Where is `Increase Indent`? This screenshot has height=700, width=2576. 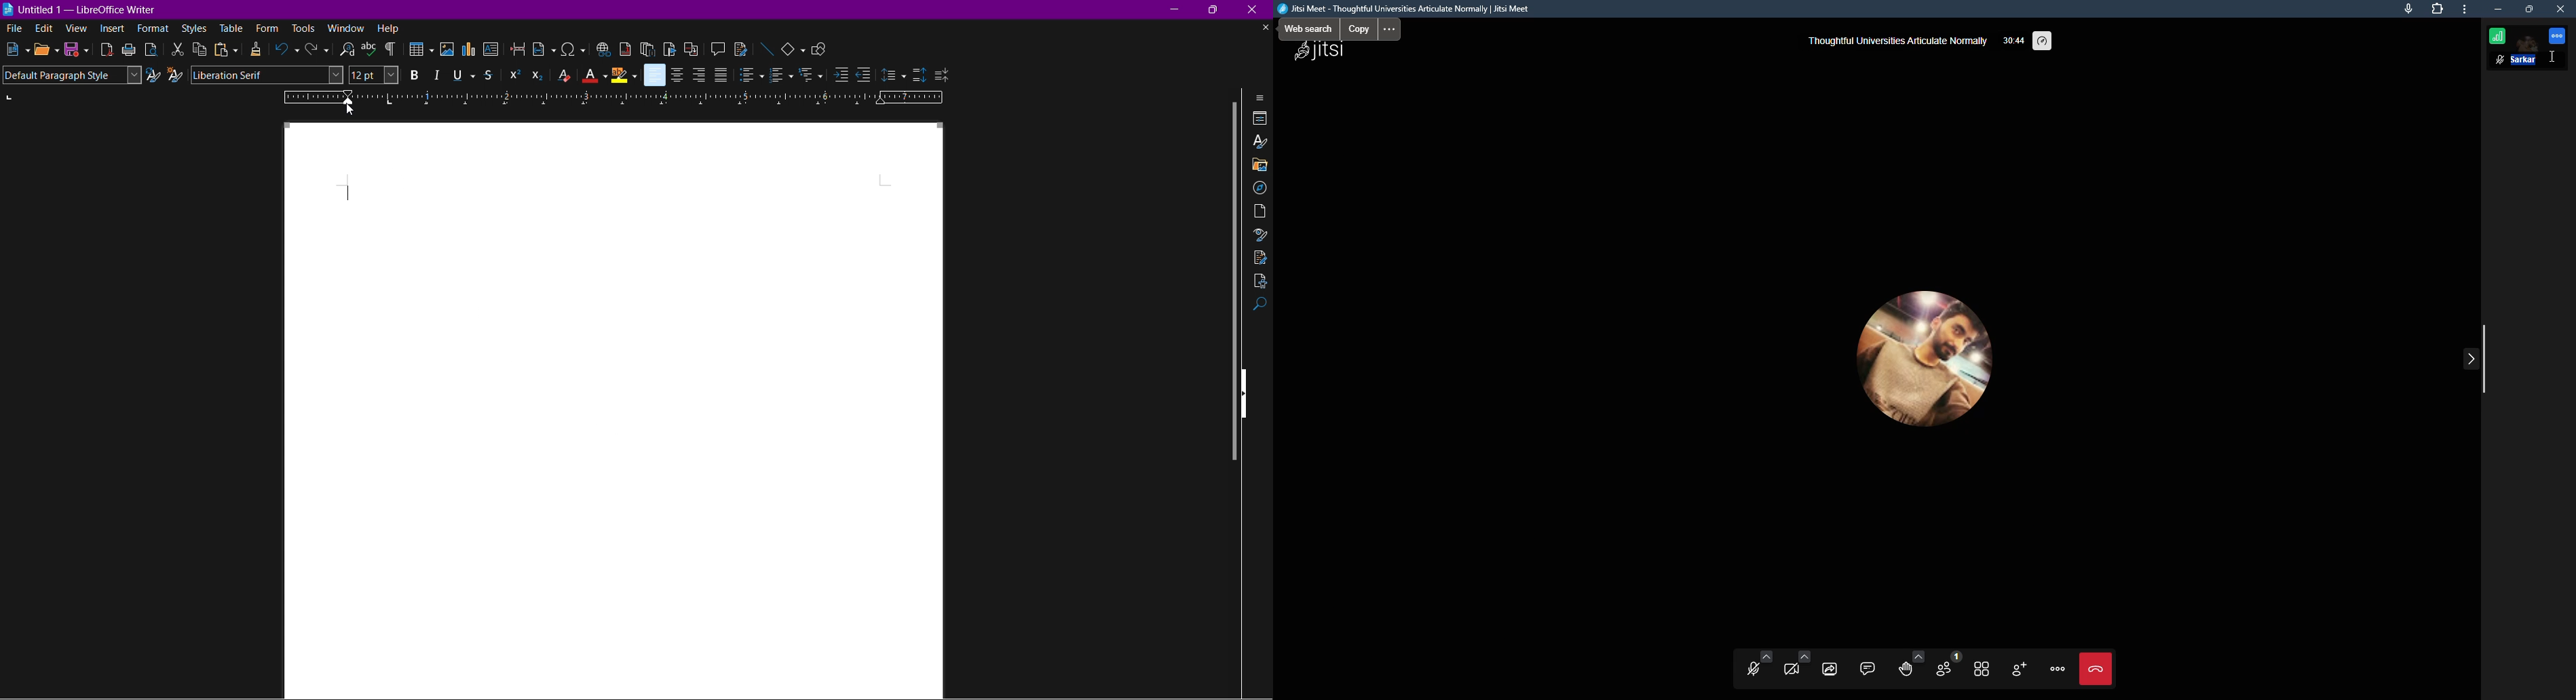 Increase Indent is located at coordinates (838, 76).